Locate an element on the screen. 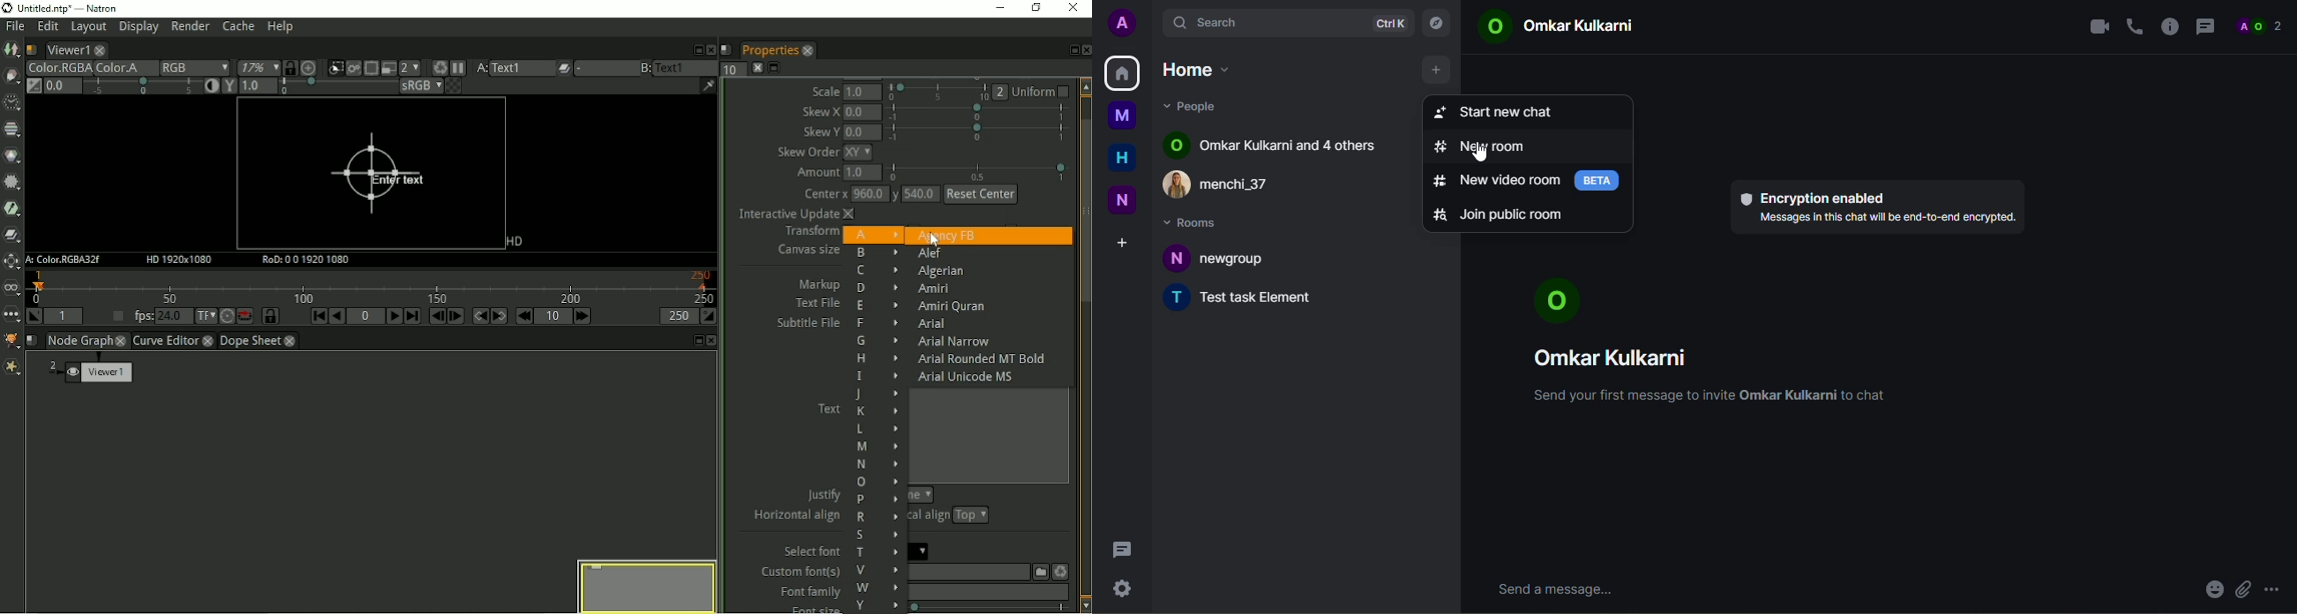 The image size is (2324, 616). Last frame is located at coordinates (412, 316).